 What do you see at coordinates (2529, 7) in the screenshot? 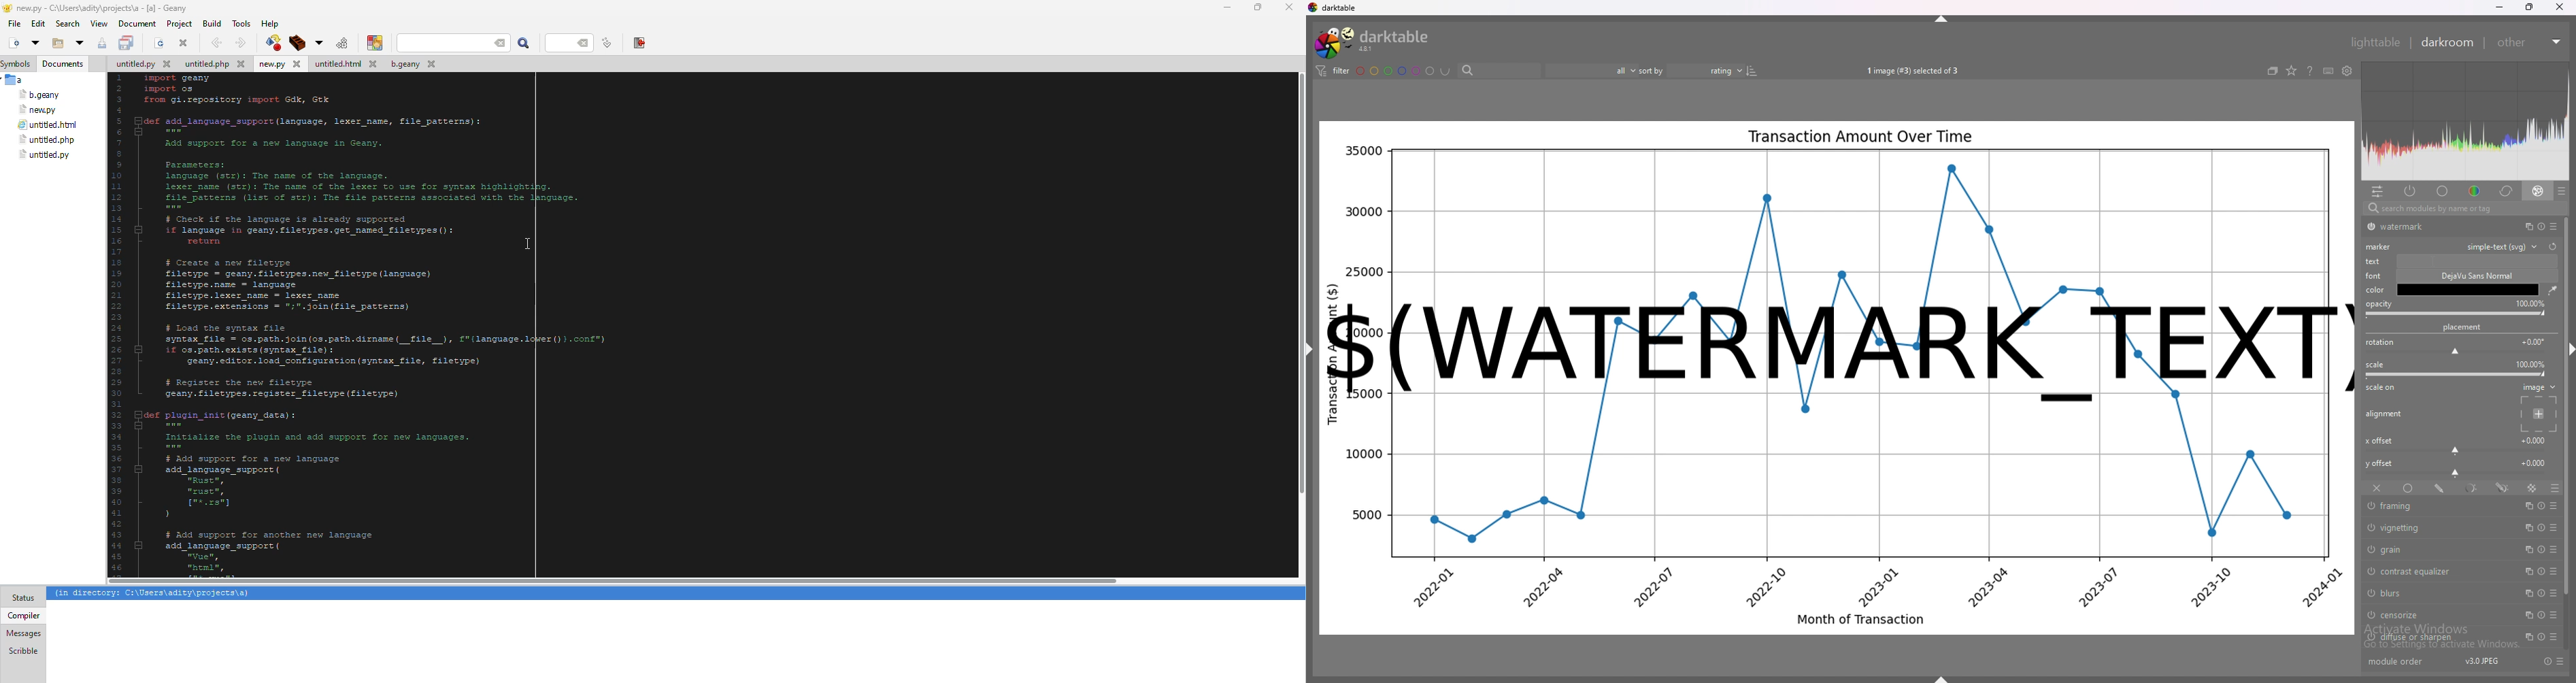
I see `resize` at bounding box center [2529, 7].